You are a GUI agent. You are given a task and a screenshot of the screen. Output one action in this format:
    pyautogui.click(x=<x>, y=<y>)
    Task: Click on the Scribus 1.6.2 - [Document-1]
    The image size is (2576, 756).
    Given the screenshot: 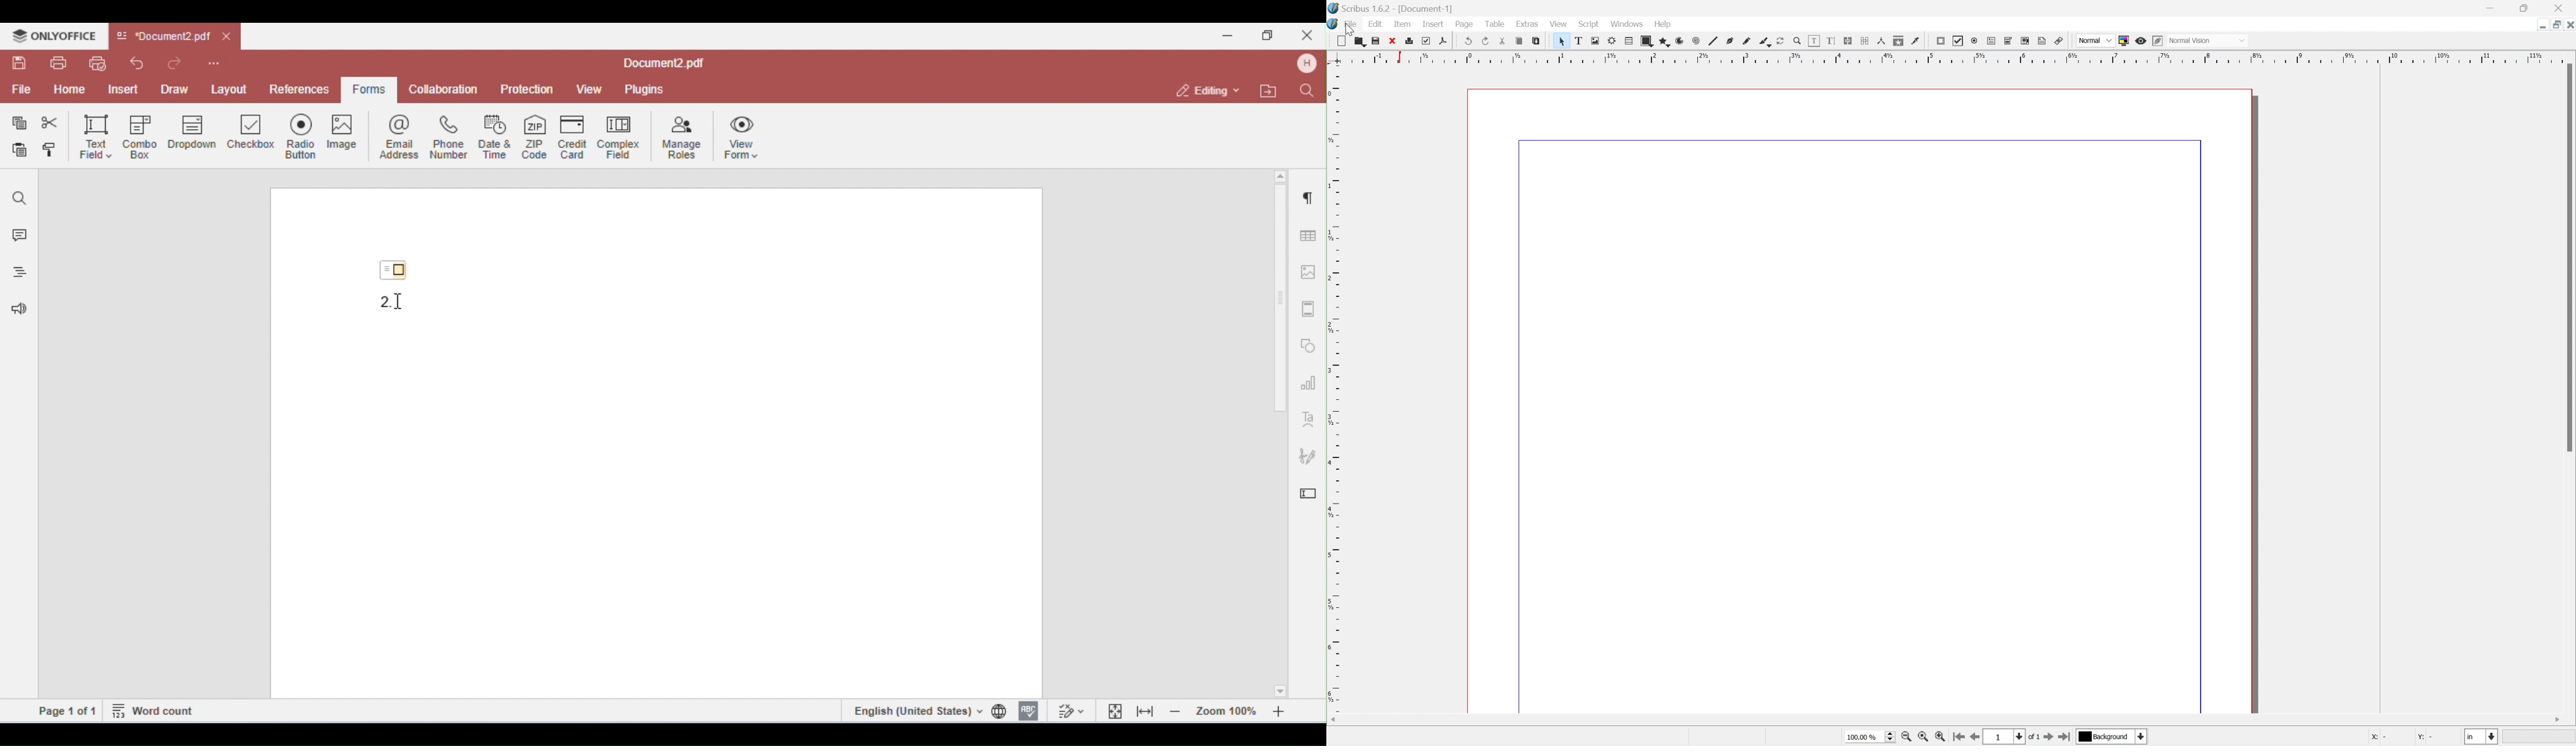 What is the action you would take?
    pyautogui.click(x=1394, y=8)
    